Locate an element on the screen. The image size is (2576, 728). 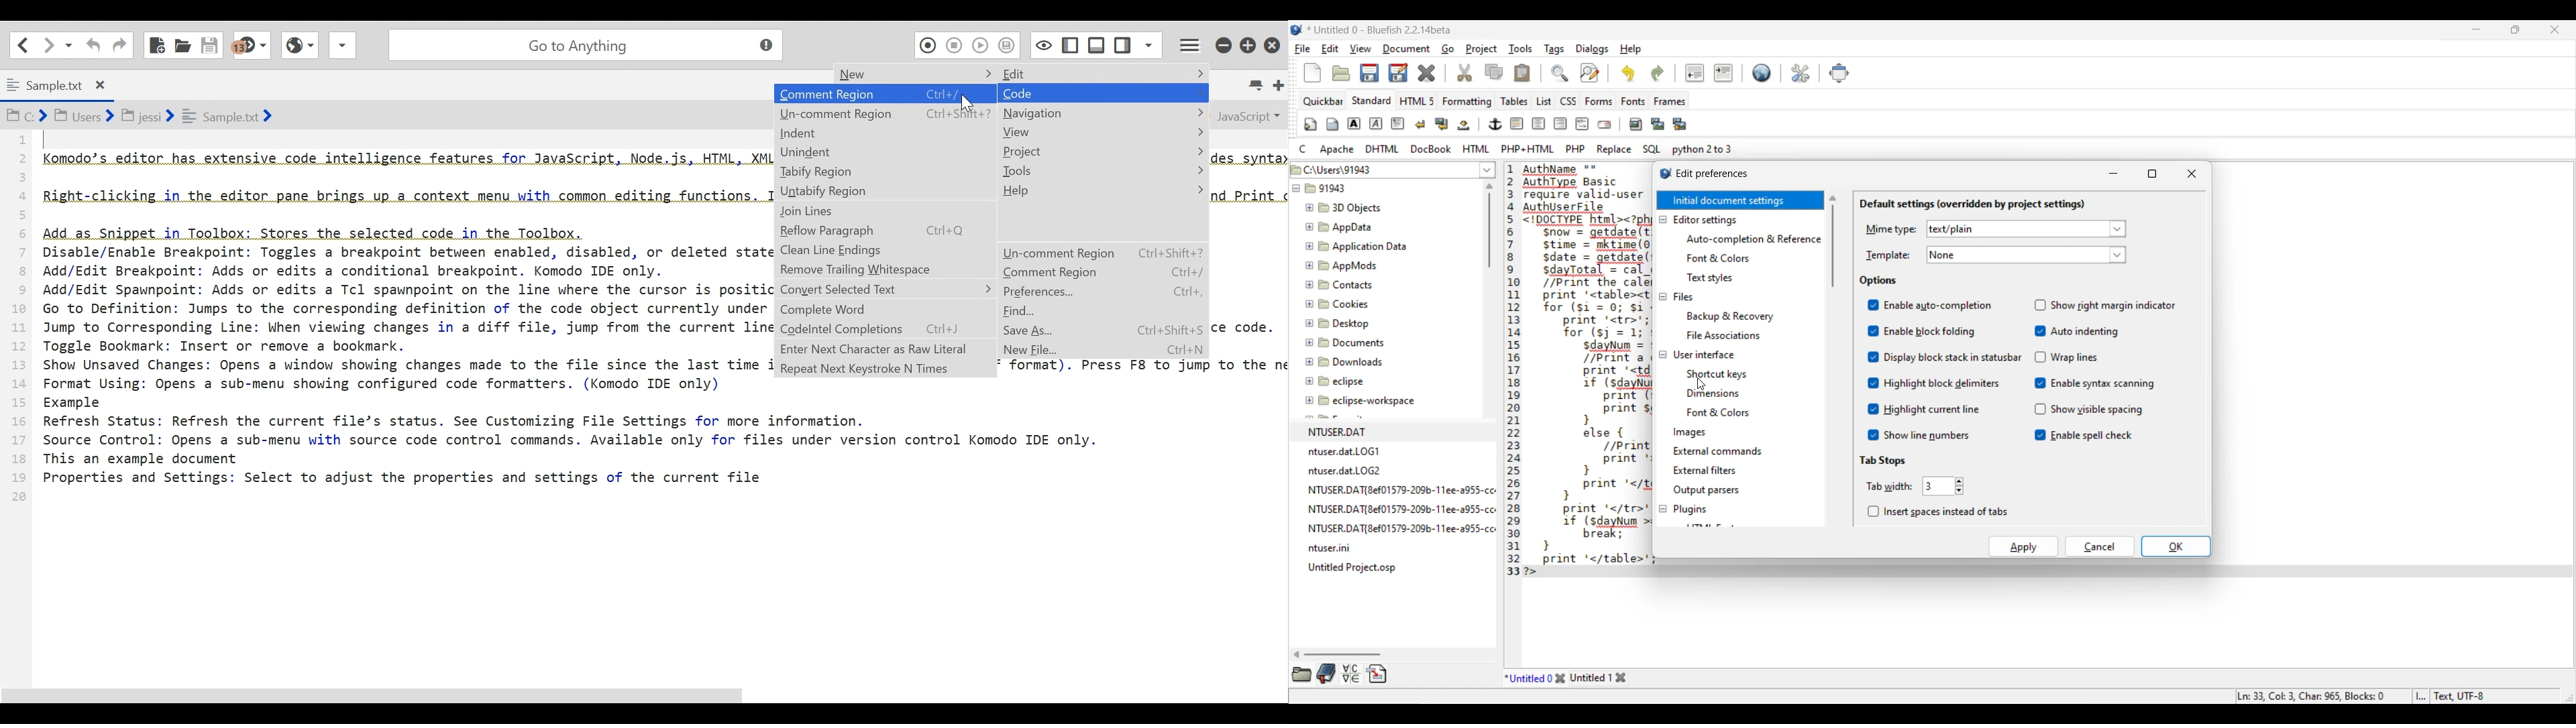
External commands is located at coordinates (1718, 451).